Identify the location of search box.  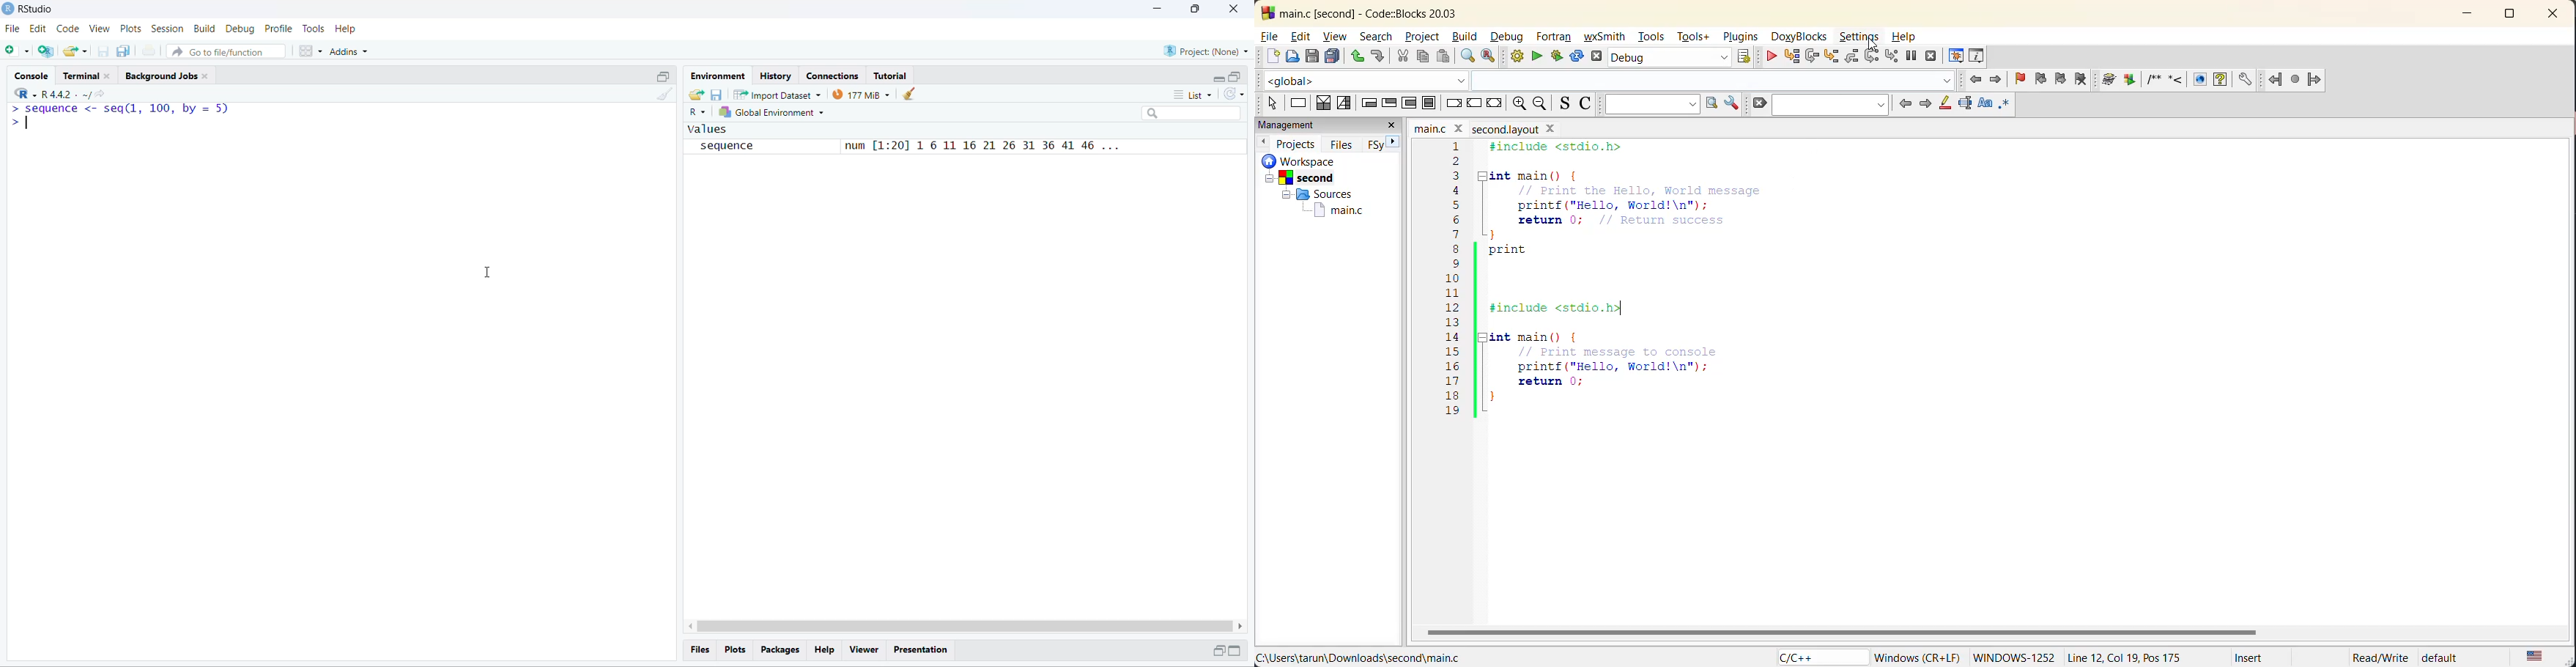
(1195, 113).